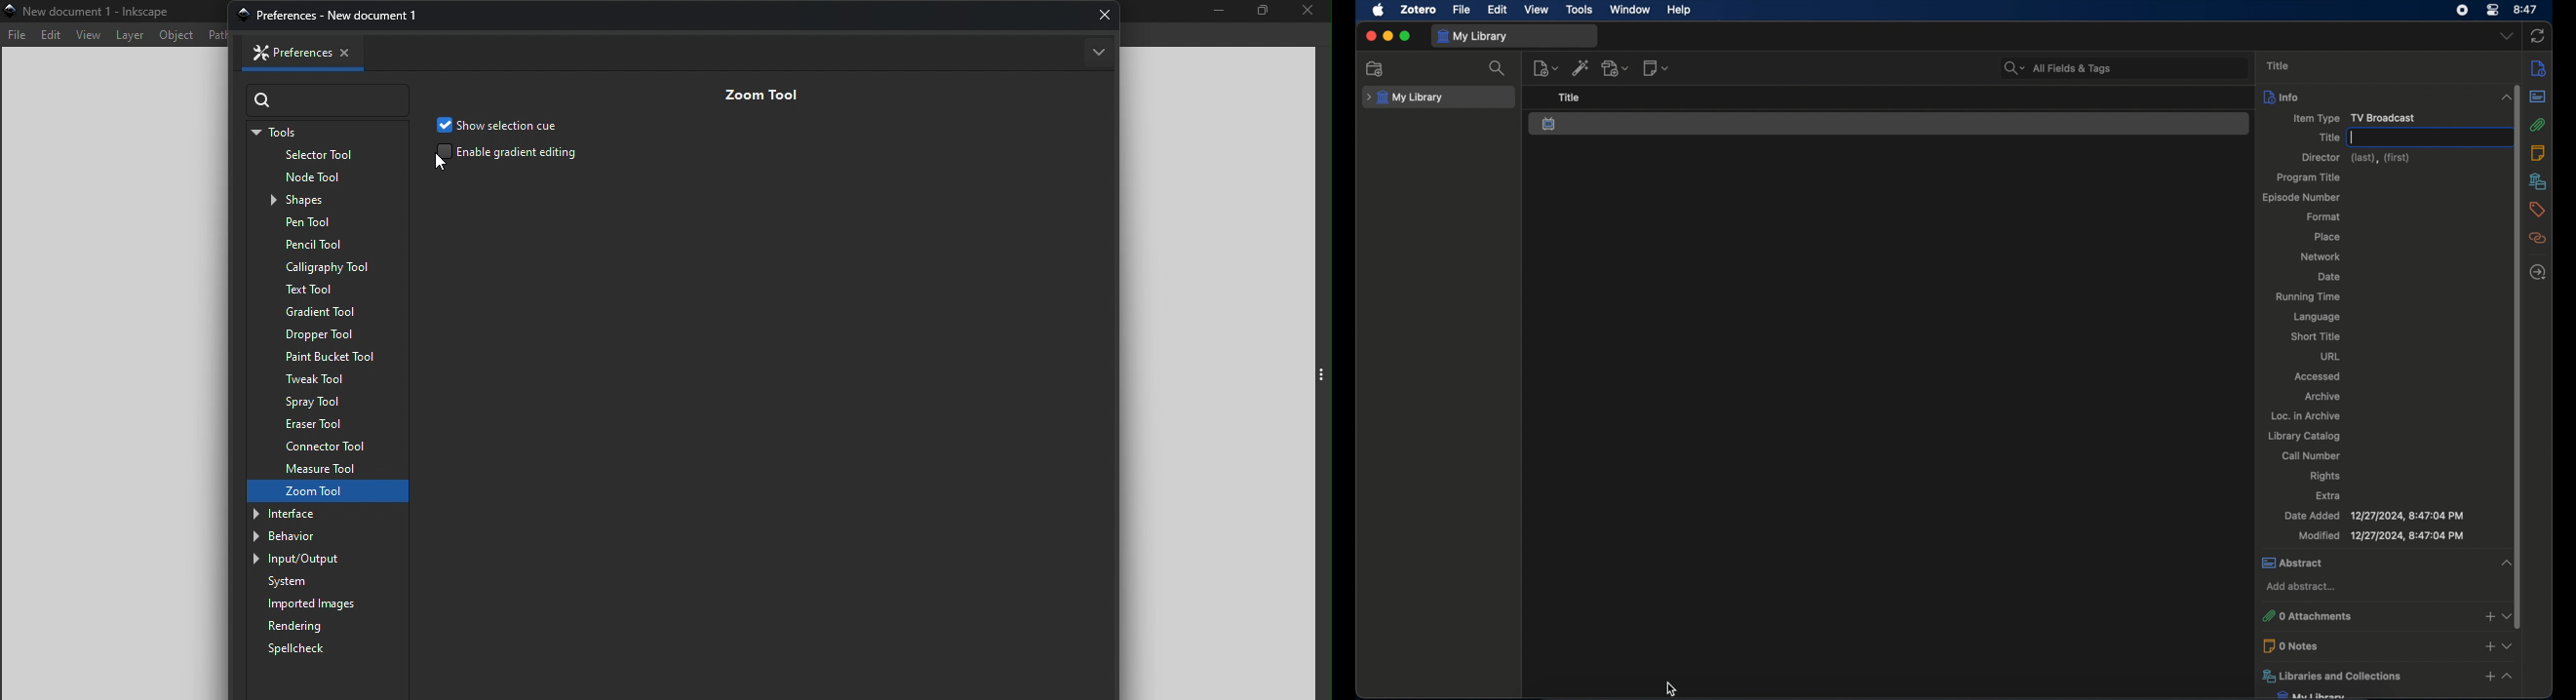 The image size is (2576, 700). What do you see at coordinates (1679, 10) in the screenshot?
I see `help` at bounding box center [1679, 10].